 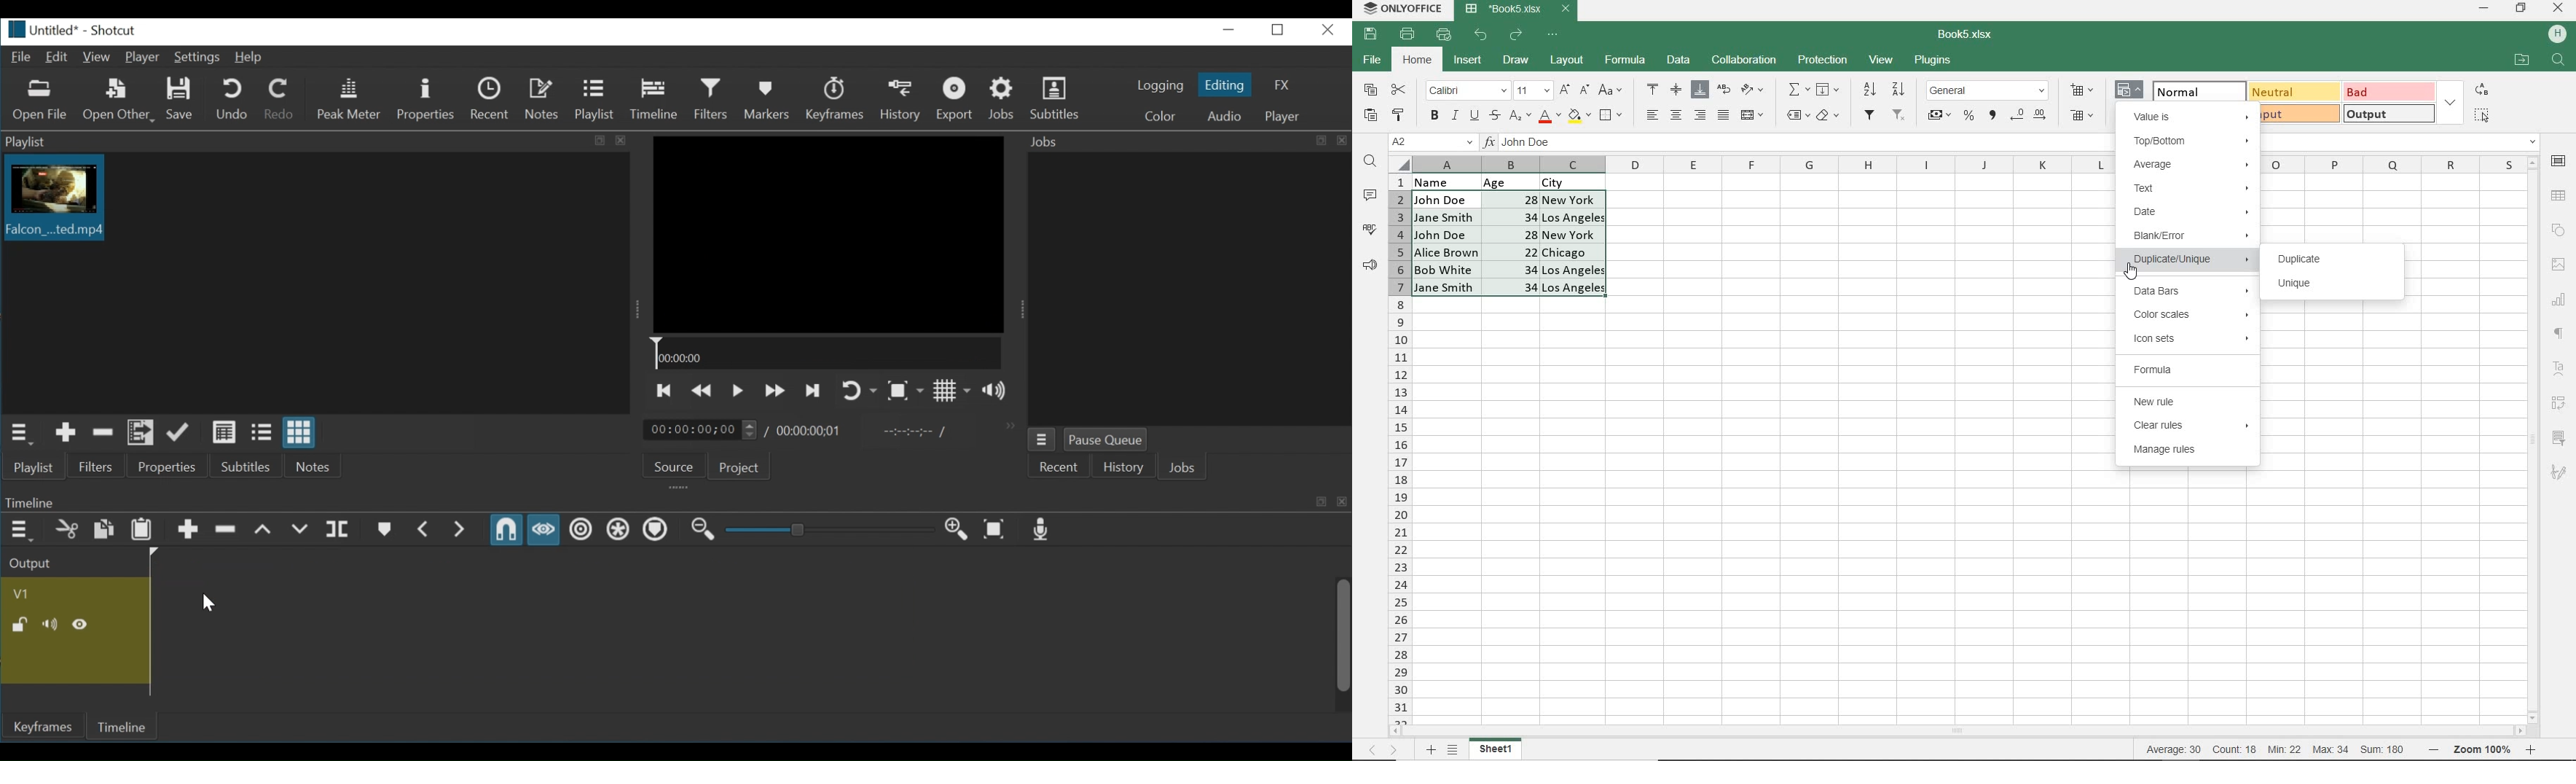 I want to click on max, so click(x=2330, y=749).